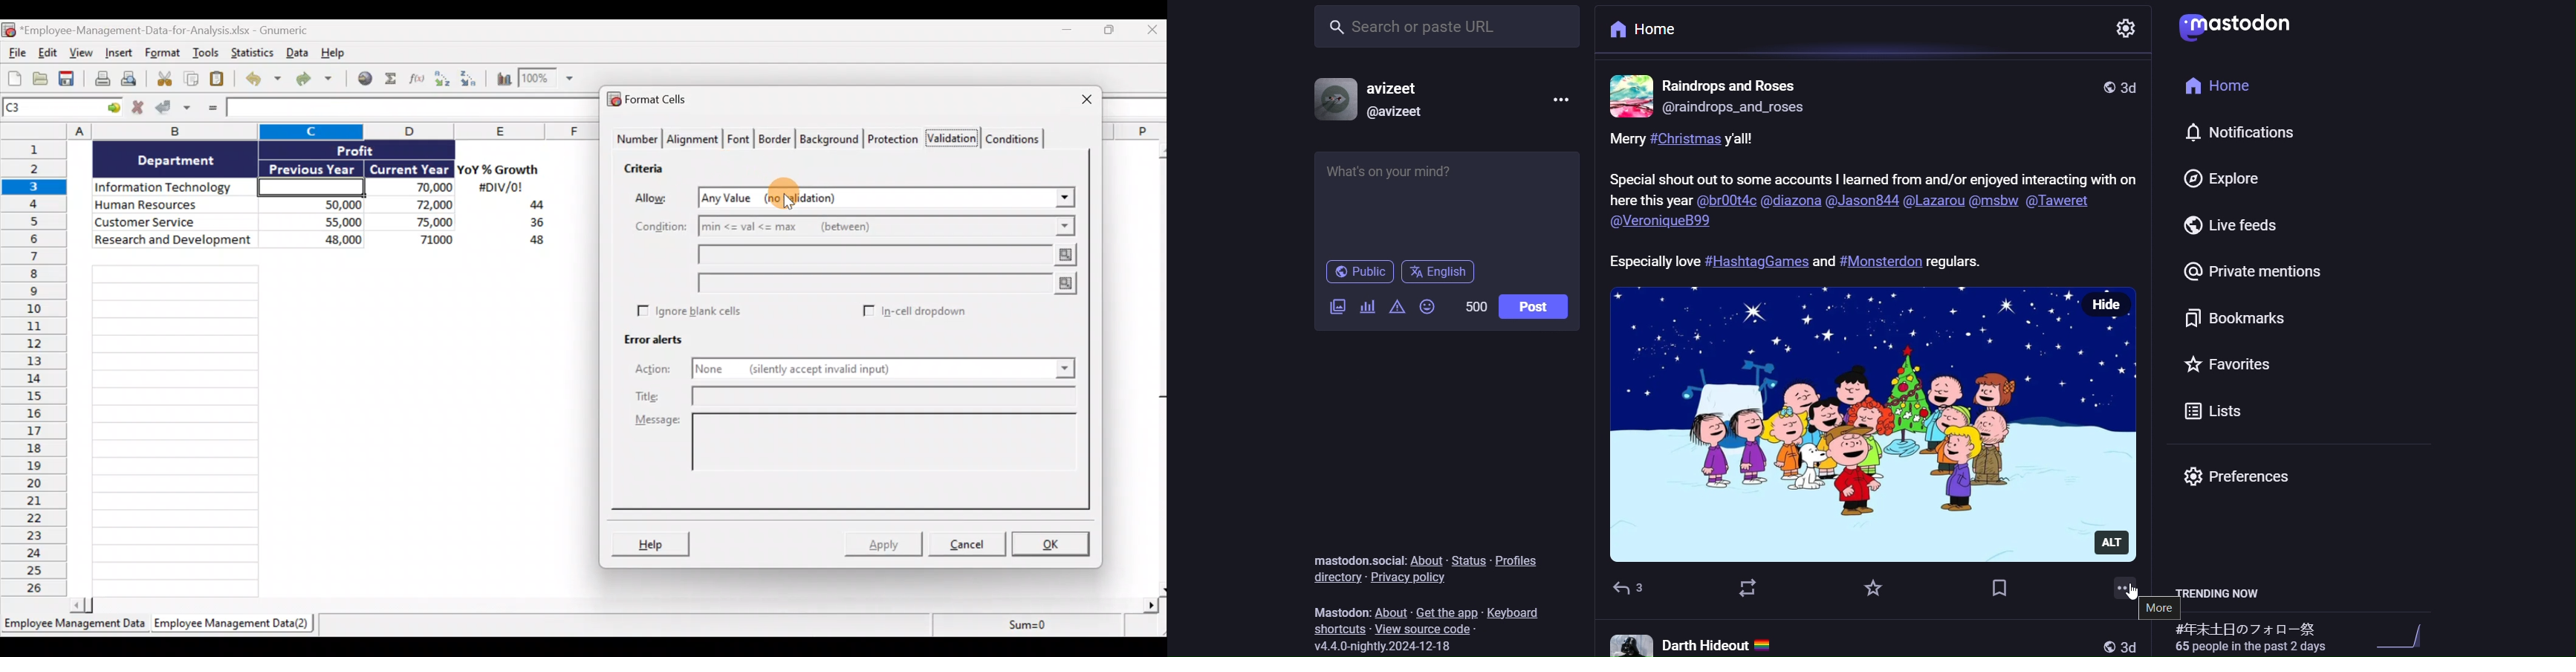 The width and height of the screenshot is (2576, 672). Describe the element at coordinates (136, 82) in the screenshot. I see `Print preview` at that location.